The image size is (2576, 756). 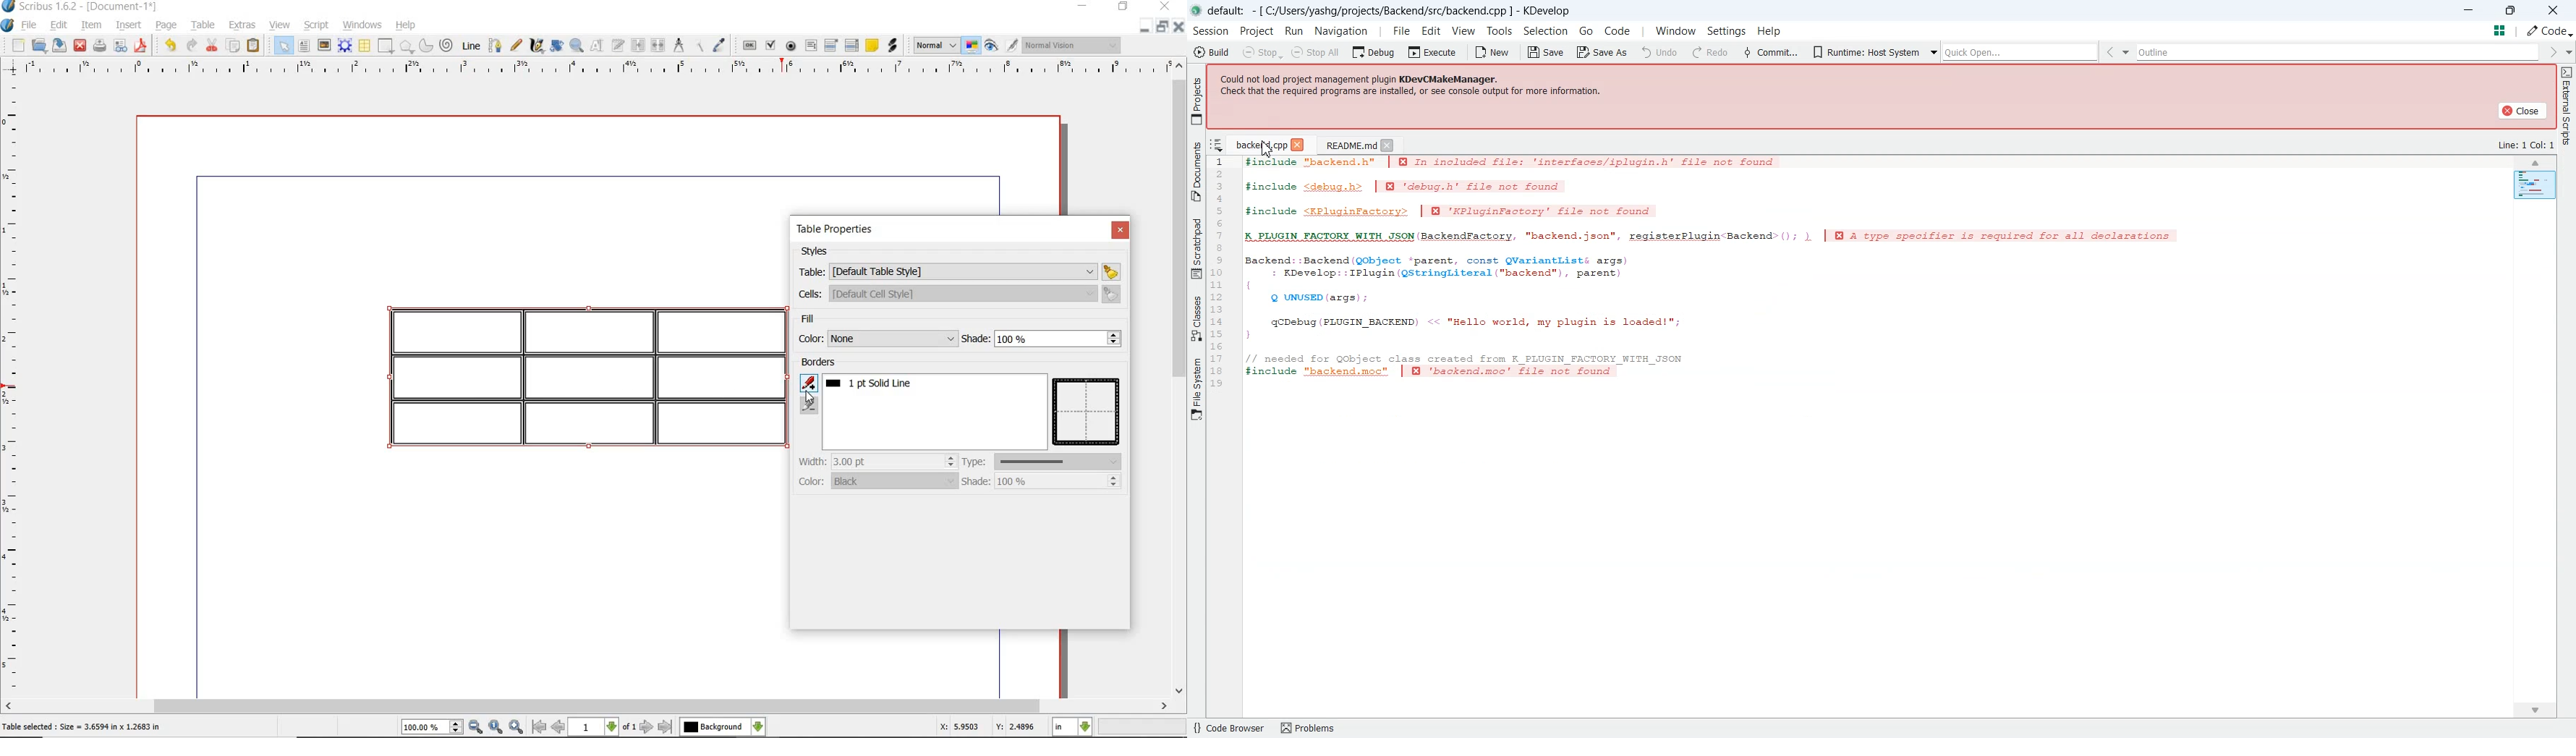 What do you see at coordinates (476, 727) in the screenshot?
I see `zoom out` at bounding box center [476, 727].